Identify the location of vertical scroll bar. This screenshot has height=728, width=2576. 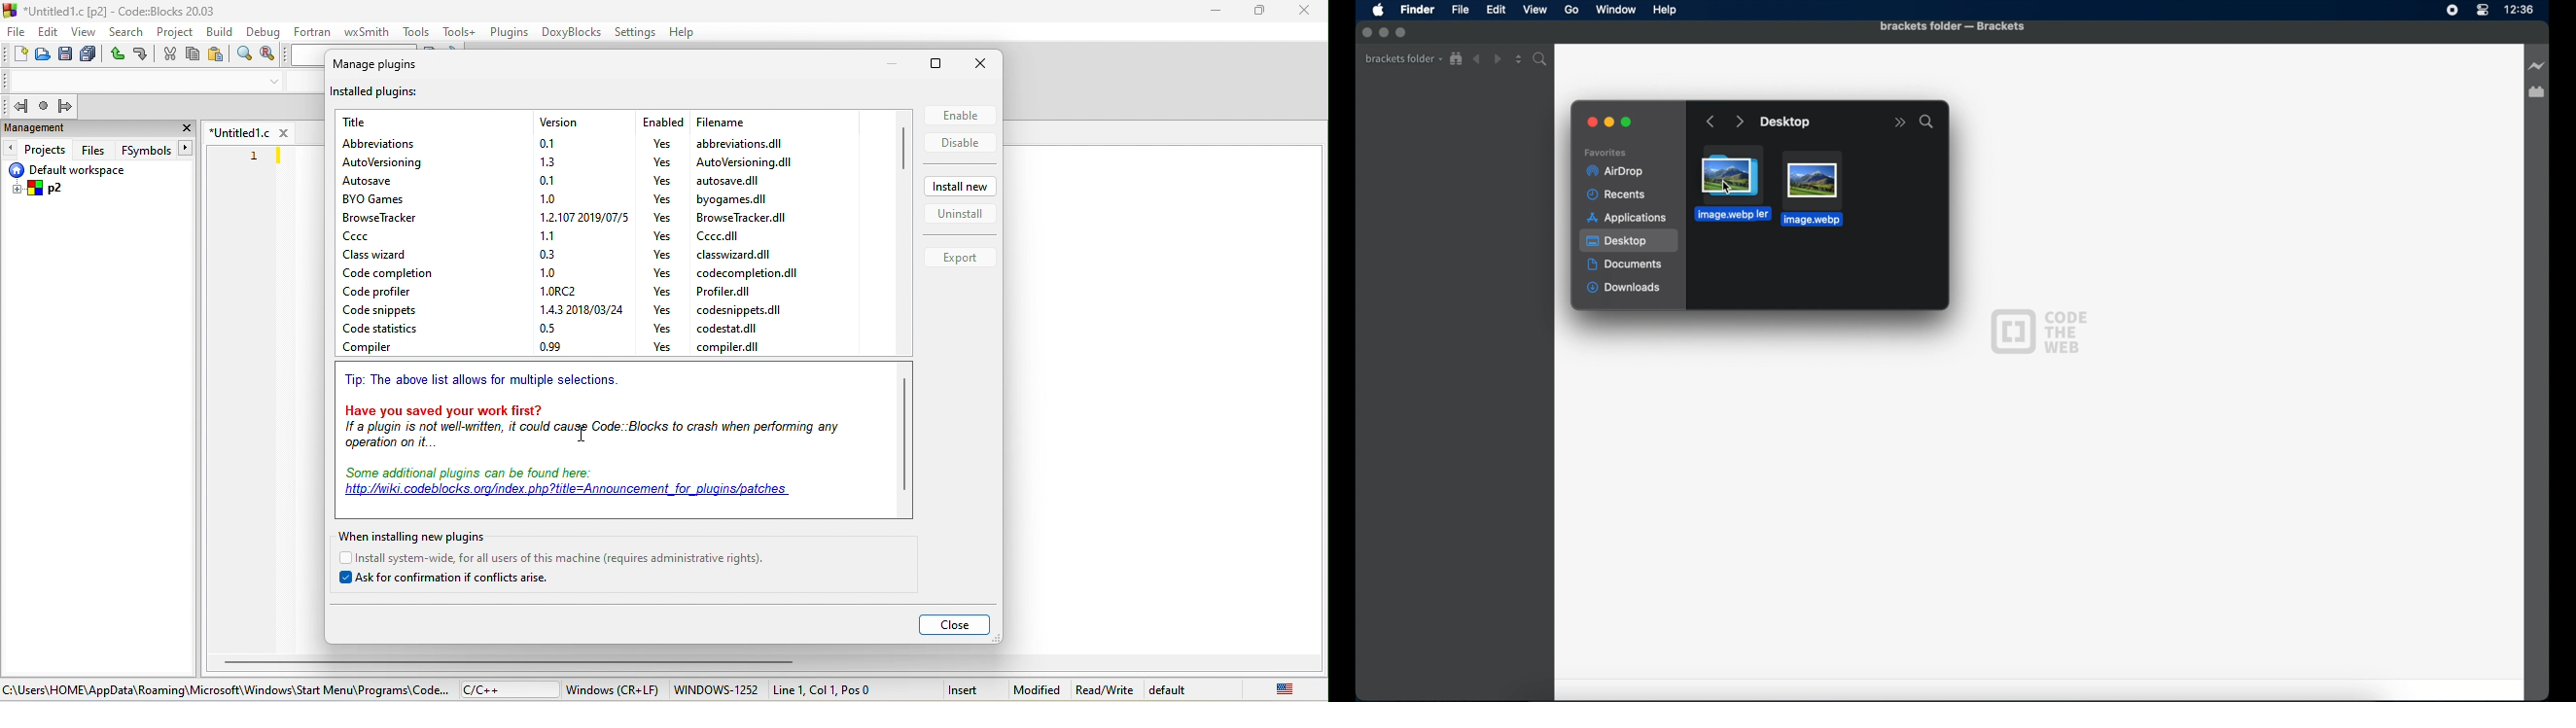
(901, 150).